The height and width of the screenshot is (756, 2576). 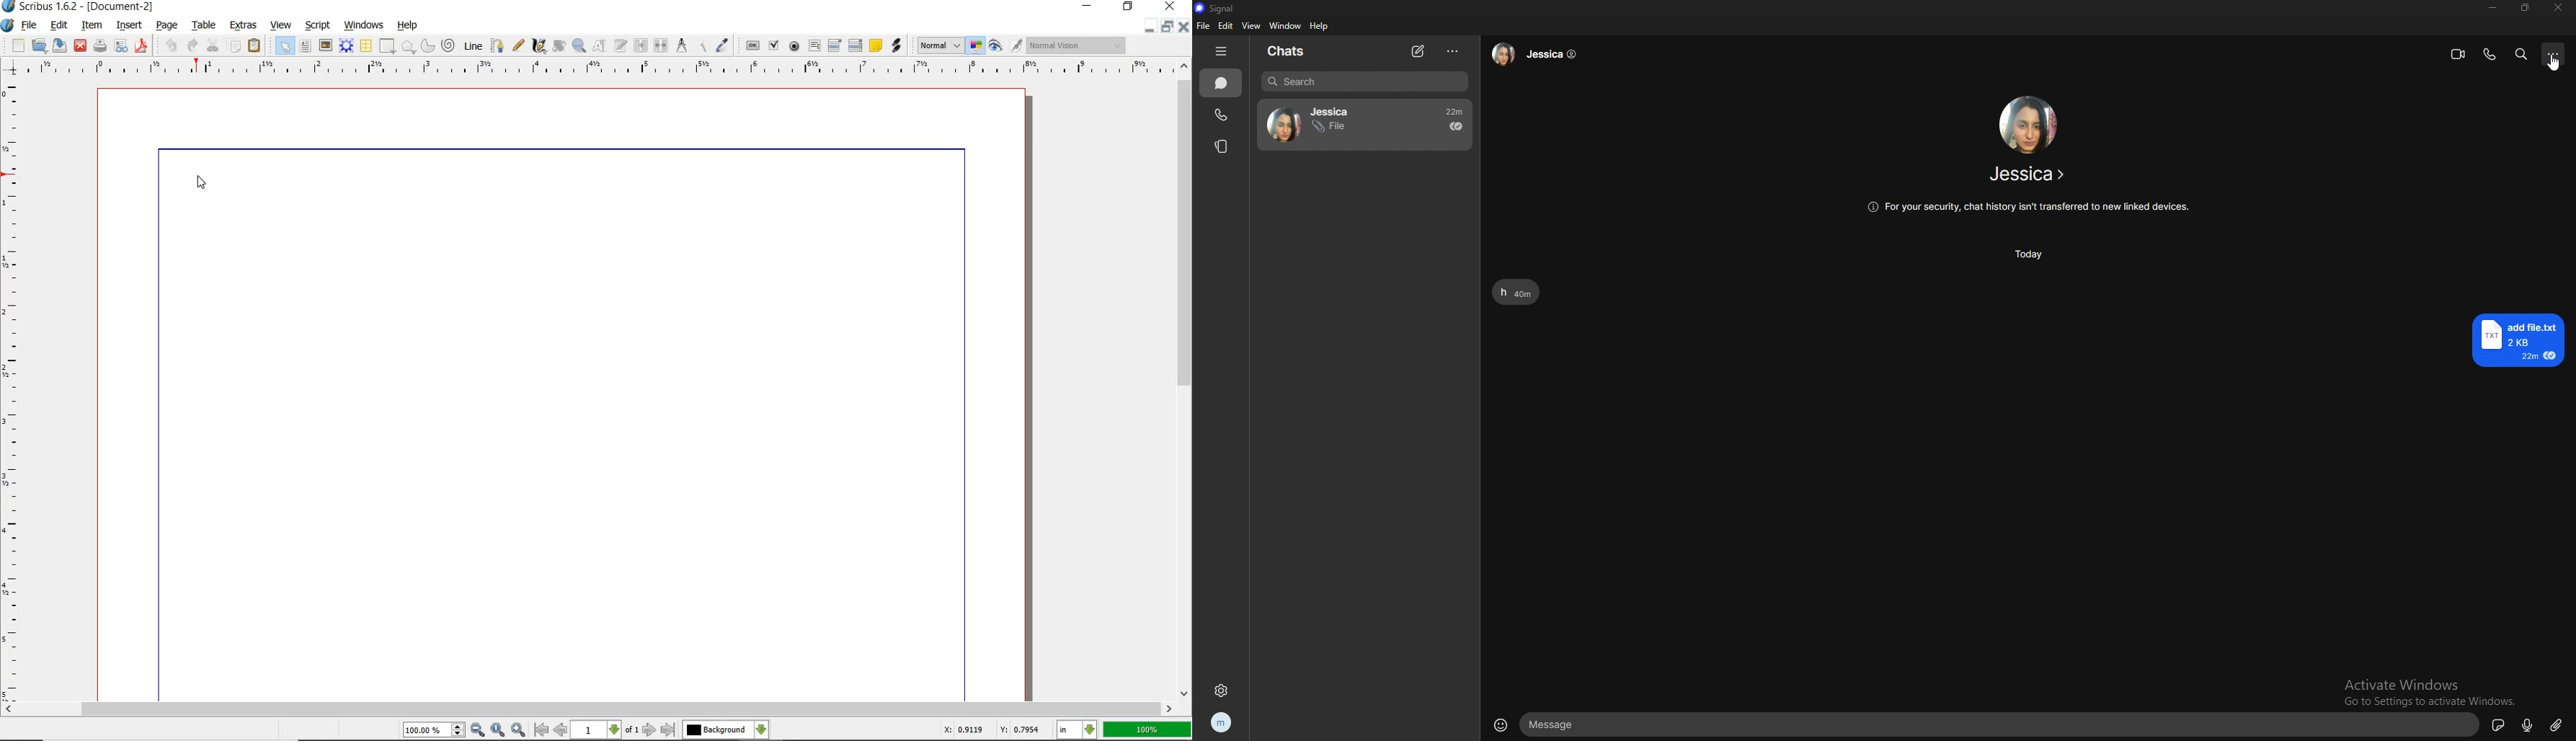 What do you see at coordinates (428, 48) in the screenshot?
I see `arc` at bounding box center [428, 48].